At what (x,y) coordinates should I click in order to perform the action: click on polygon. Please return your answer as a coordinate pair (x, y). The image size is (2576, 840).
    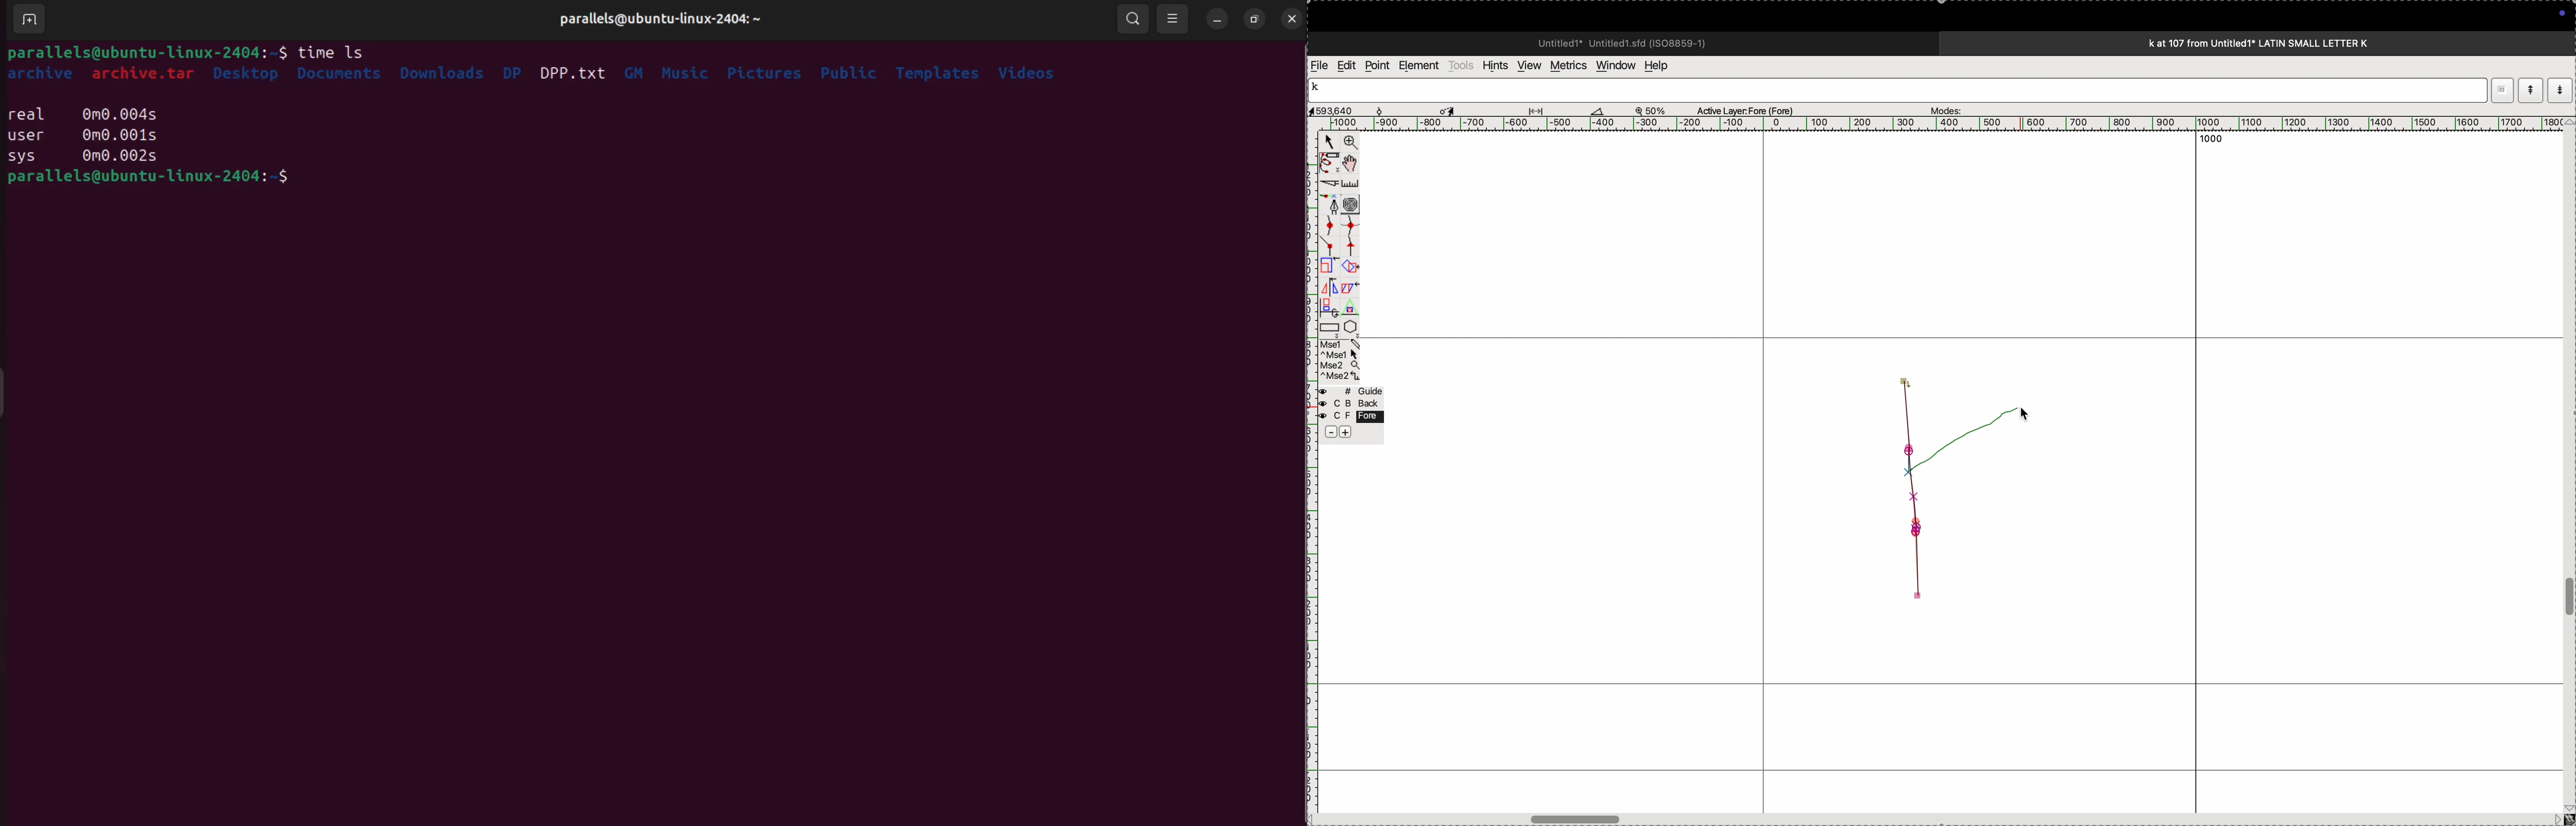
    Looking at the image, I should click on (1350, 326).